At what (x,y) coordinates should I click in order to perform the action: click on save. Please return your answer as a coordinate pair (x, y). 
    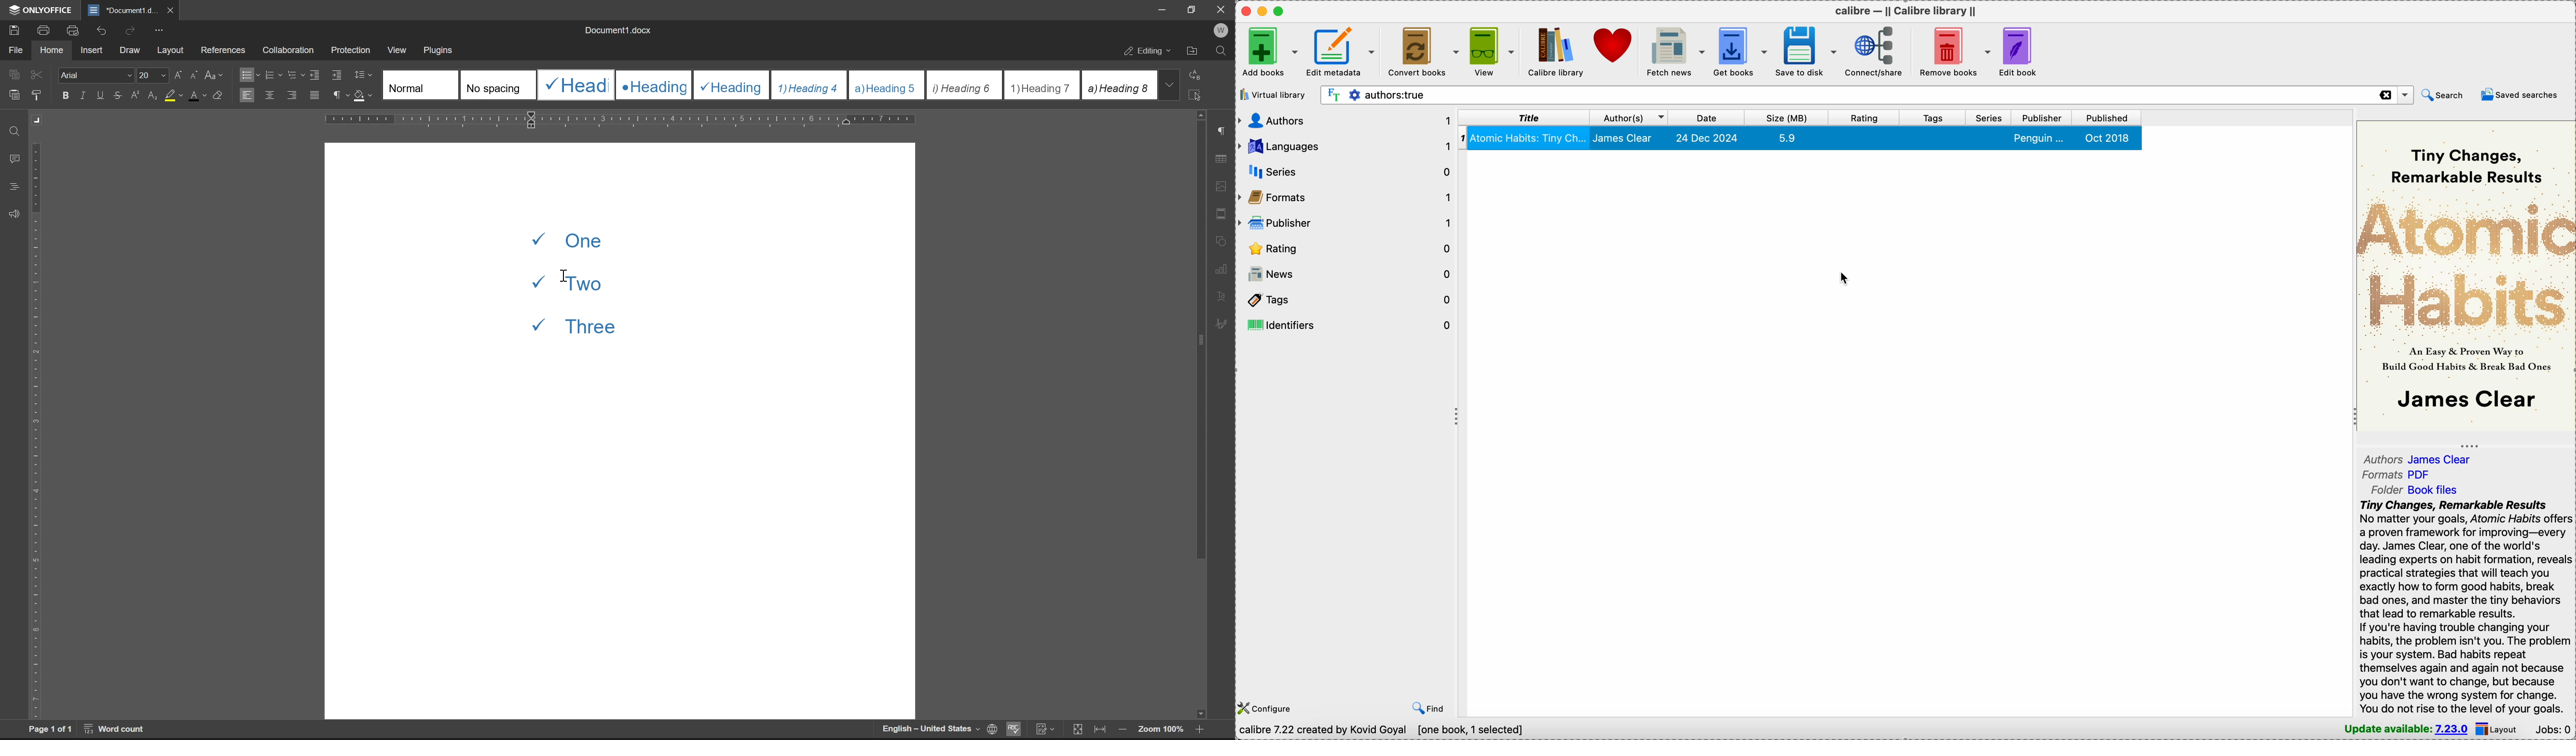
    Looking at the image, I should click on (11, 29).